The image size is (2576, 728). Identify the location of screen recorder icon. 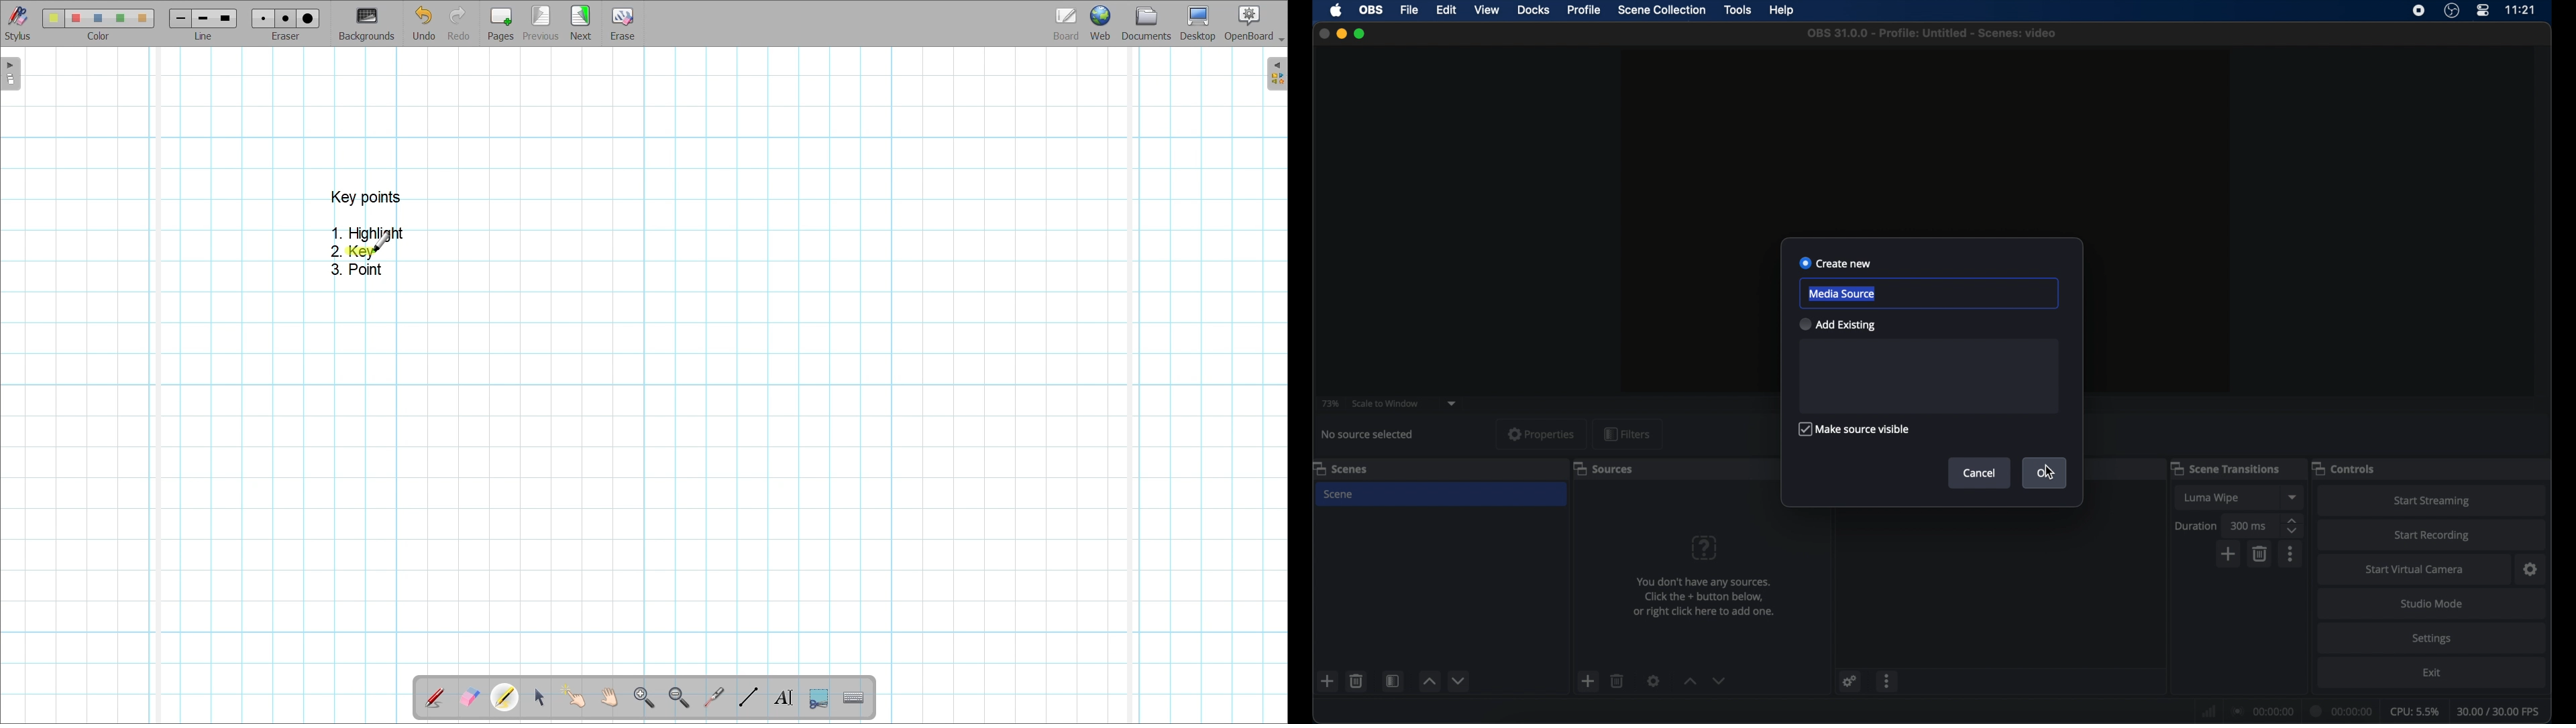
(2418, 10).